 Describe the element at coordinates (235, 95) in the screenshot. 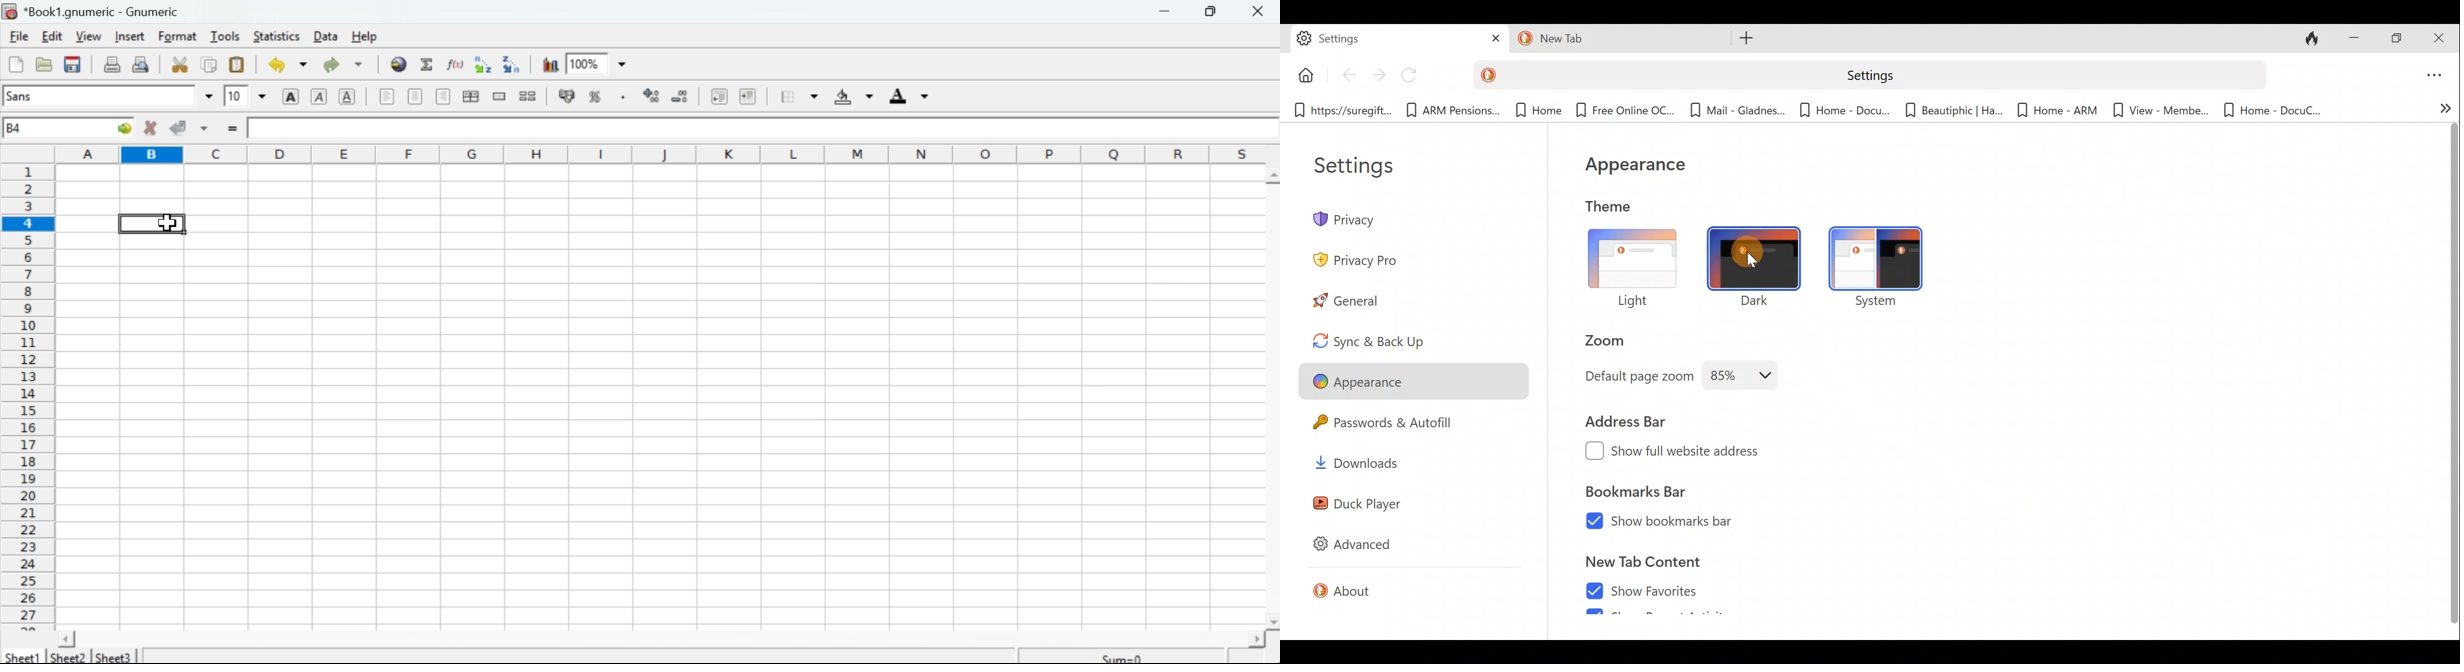

I see `Font size` at that location.